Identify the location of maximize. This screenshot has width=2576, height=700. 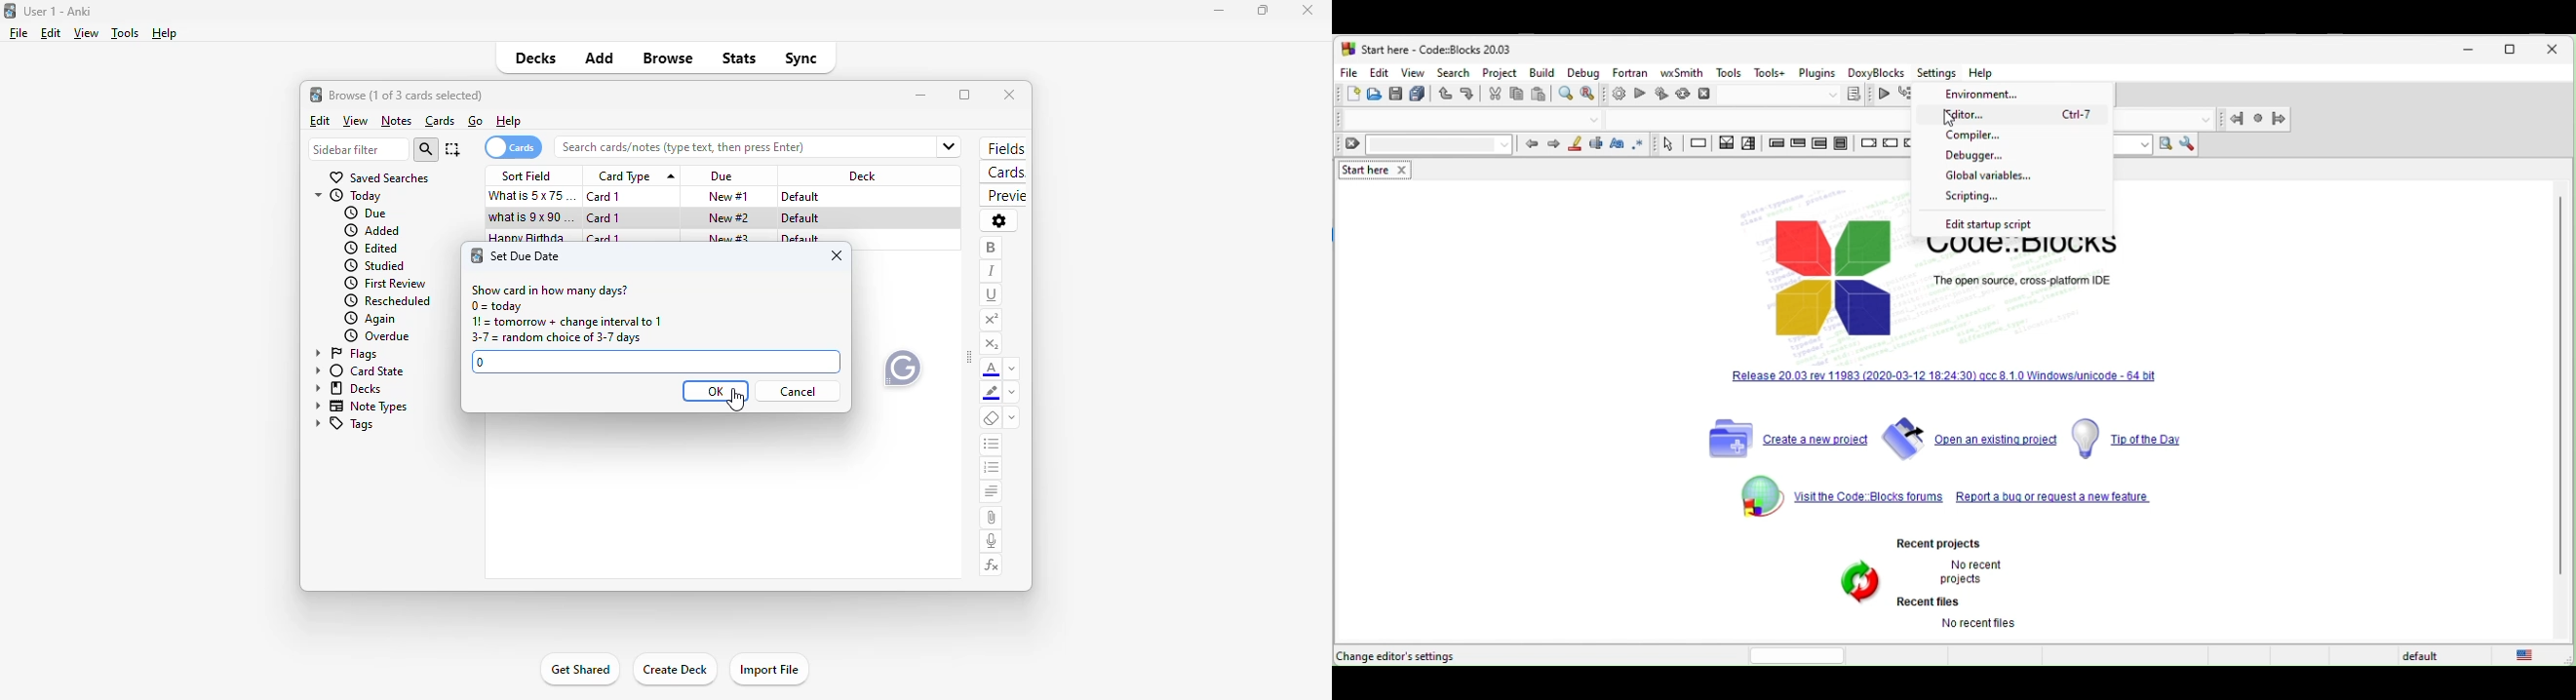
(1263, 11).